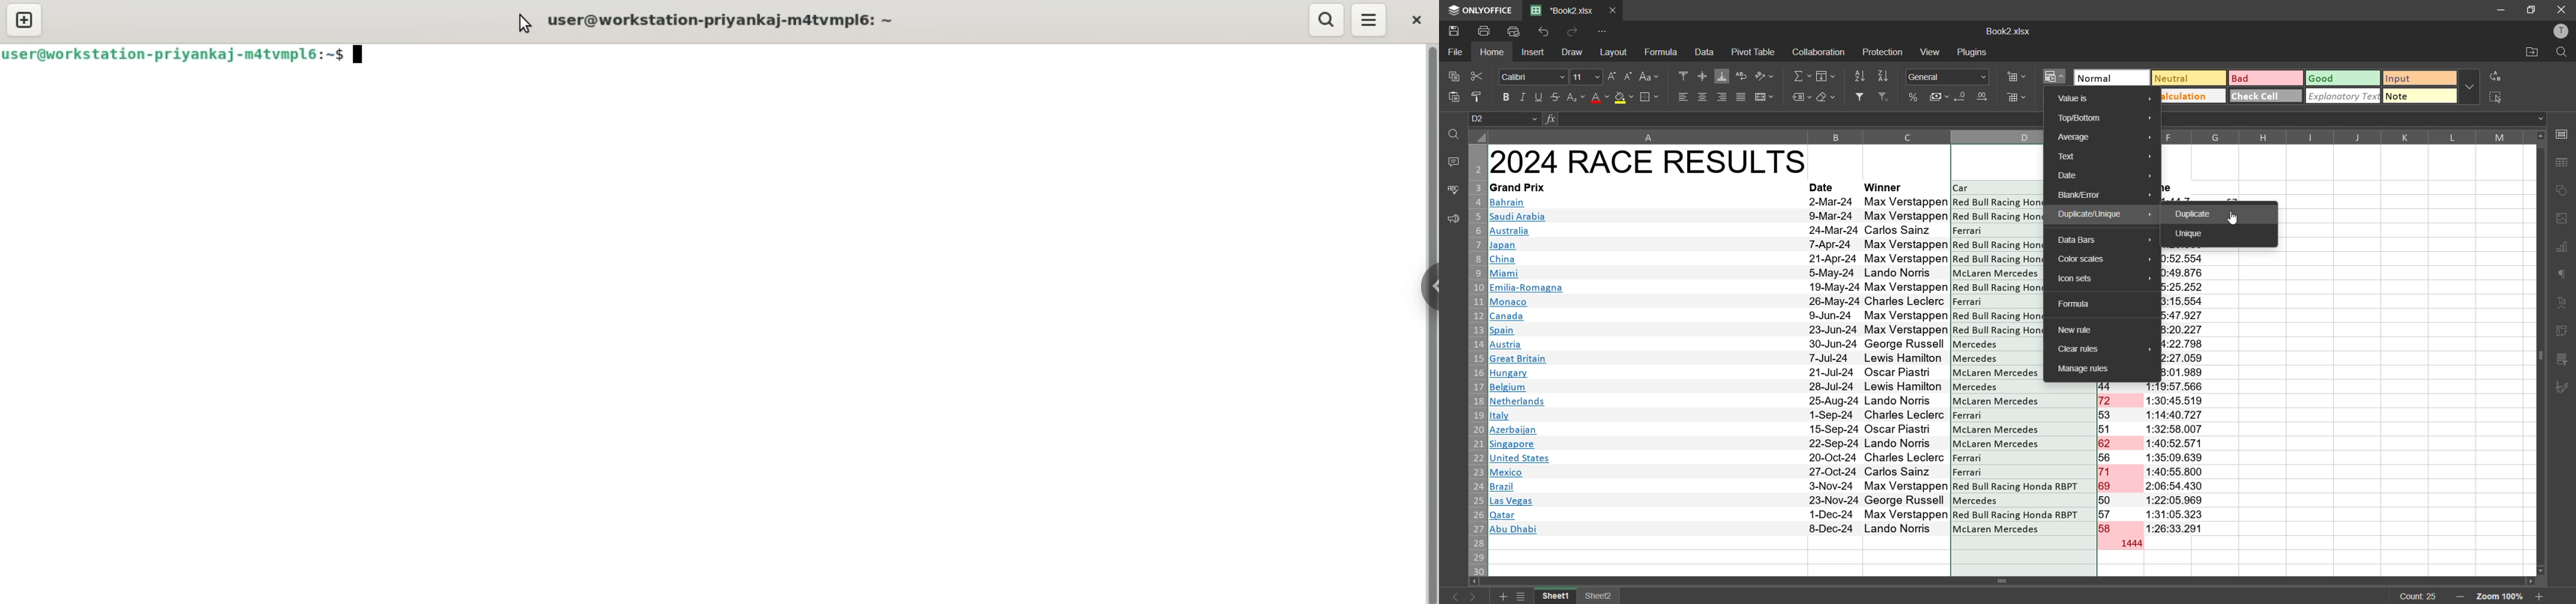 This screenshot has width=2576, height=616. Describe the element at coordinates (2558, 31) in the screenshot. I see `profile` at that location.